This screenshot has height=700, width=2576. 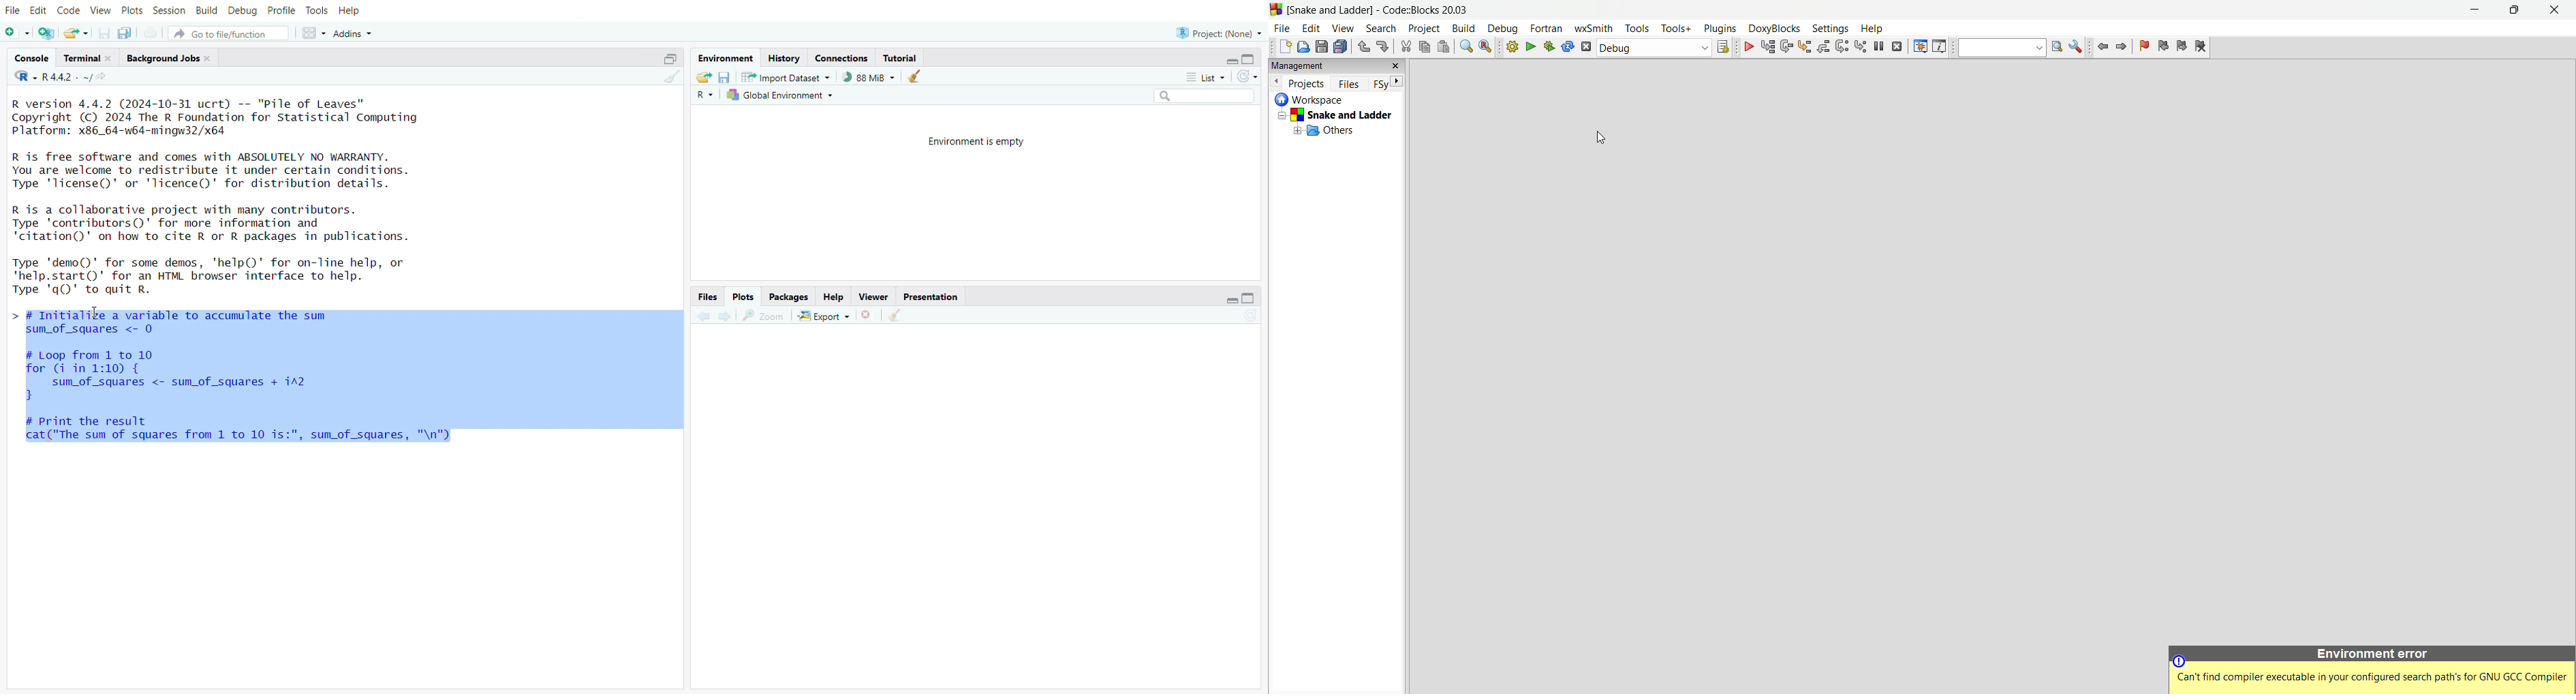 What do you see at coordinates (1654, 48) in the screenshot?
I see `debug` at bounding box center [1654, 48].